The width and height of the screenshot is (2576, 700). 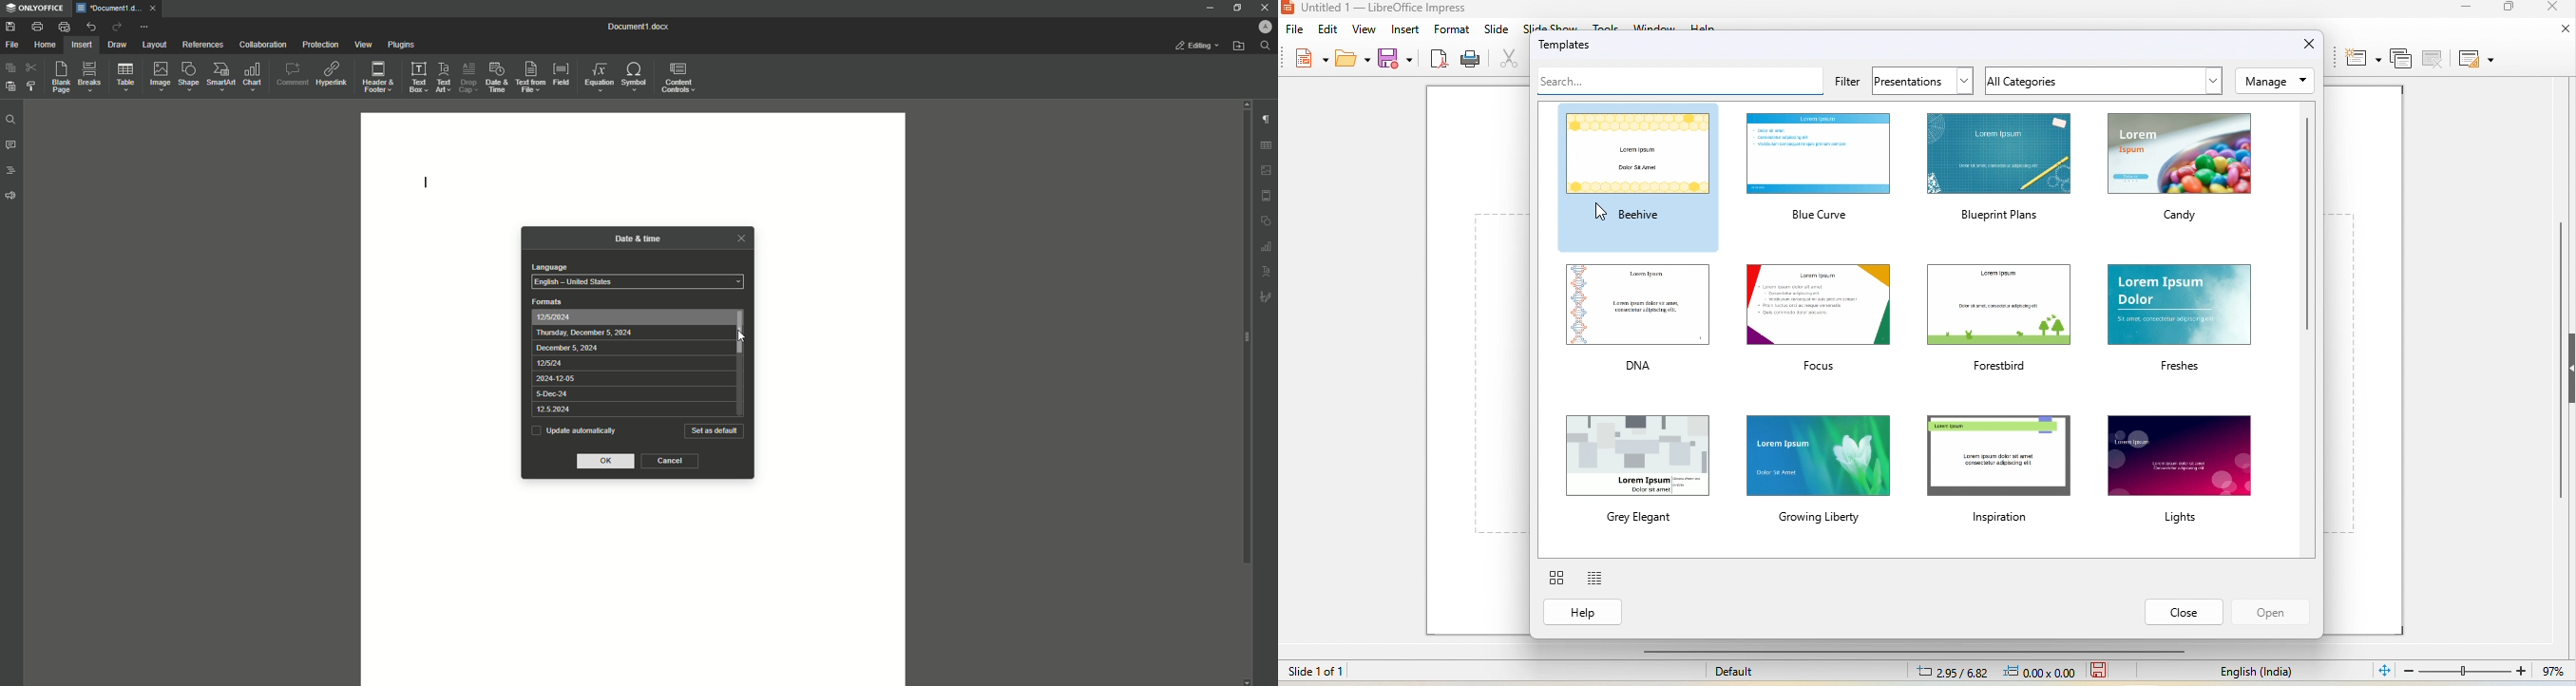 What do you see at coordinates (2274, 81) in the screenshot?
I see `manage` at bounding box center [2274, 81].